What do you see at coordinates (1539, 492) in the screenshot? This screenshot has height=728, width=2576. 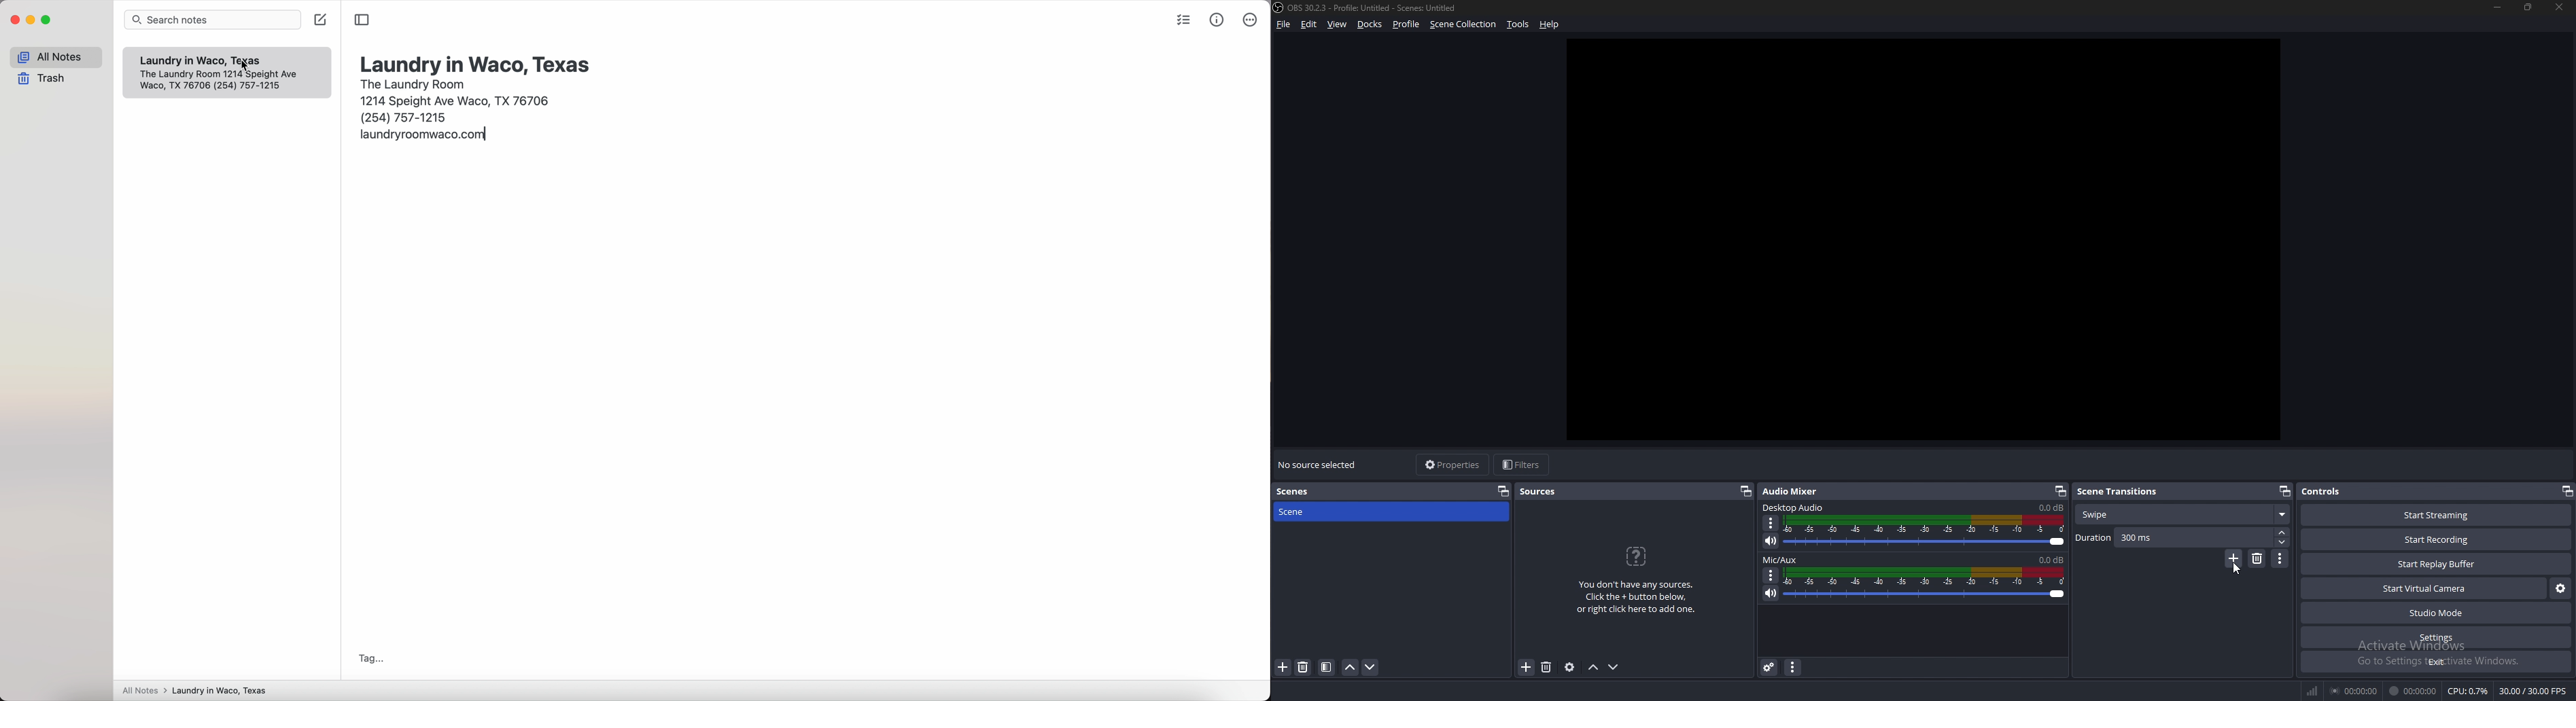 I see `sources` at bounding box center [1539, 492].